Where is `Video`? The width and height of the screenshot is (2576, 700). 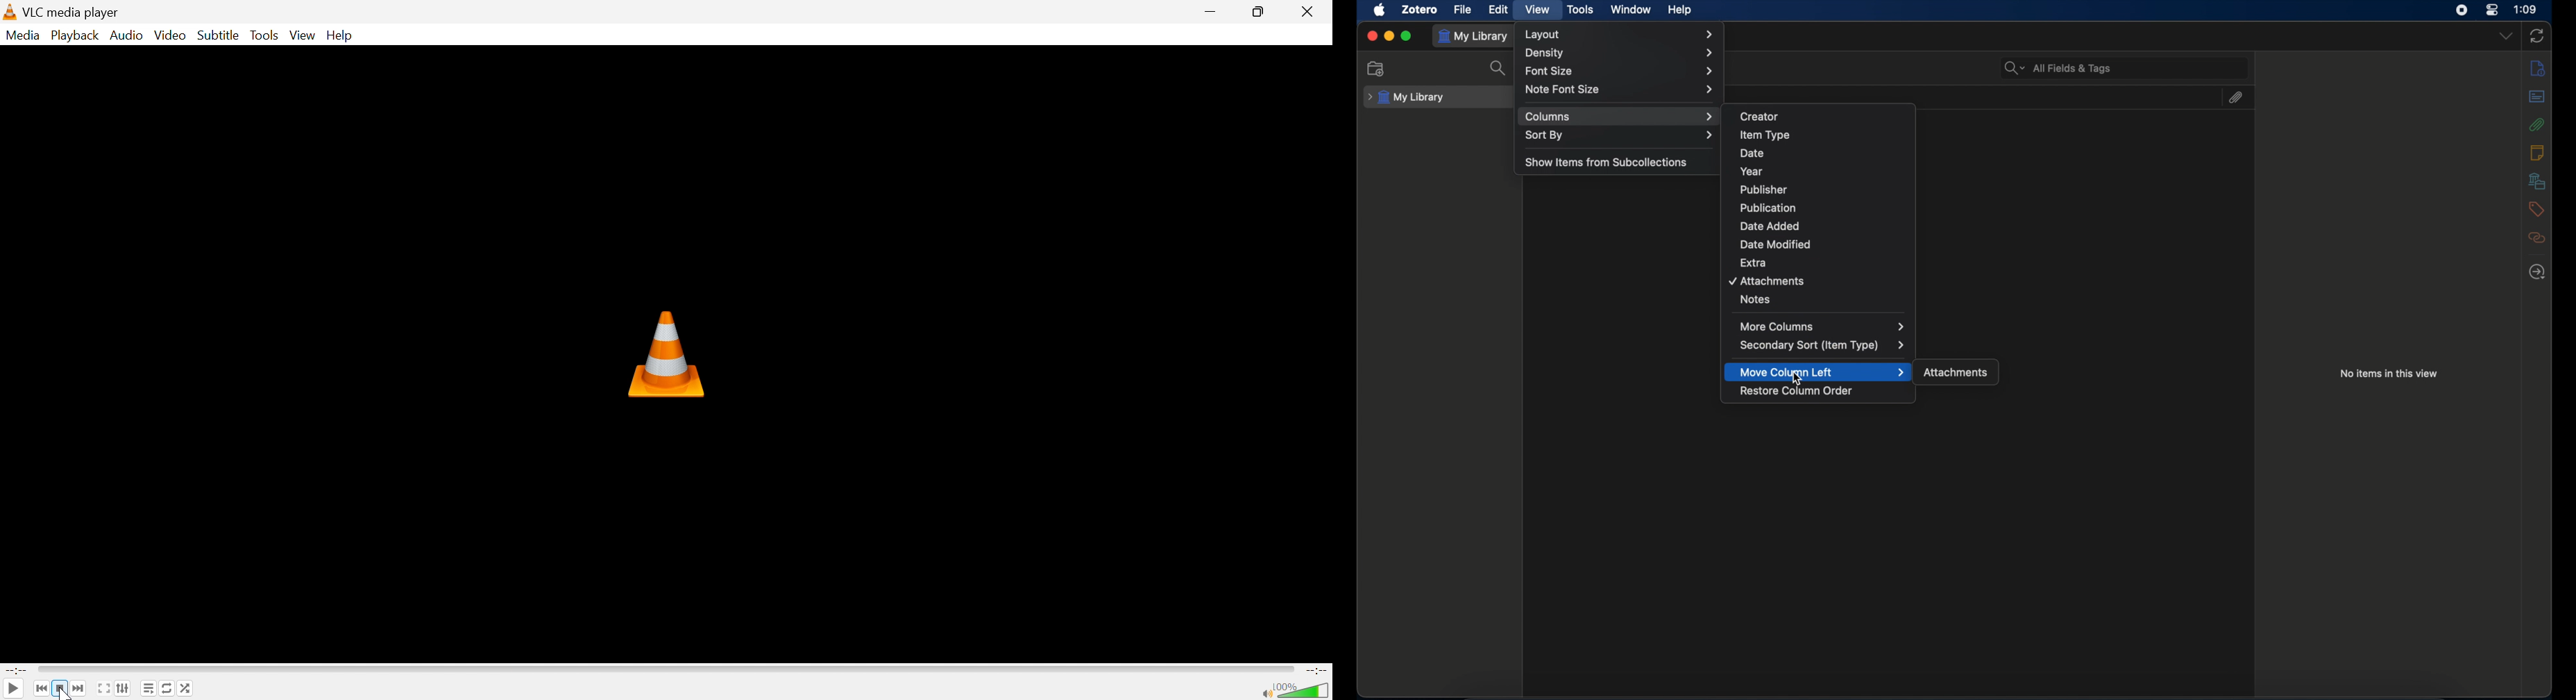
Video is located at coordinates (171, 35).